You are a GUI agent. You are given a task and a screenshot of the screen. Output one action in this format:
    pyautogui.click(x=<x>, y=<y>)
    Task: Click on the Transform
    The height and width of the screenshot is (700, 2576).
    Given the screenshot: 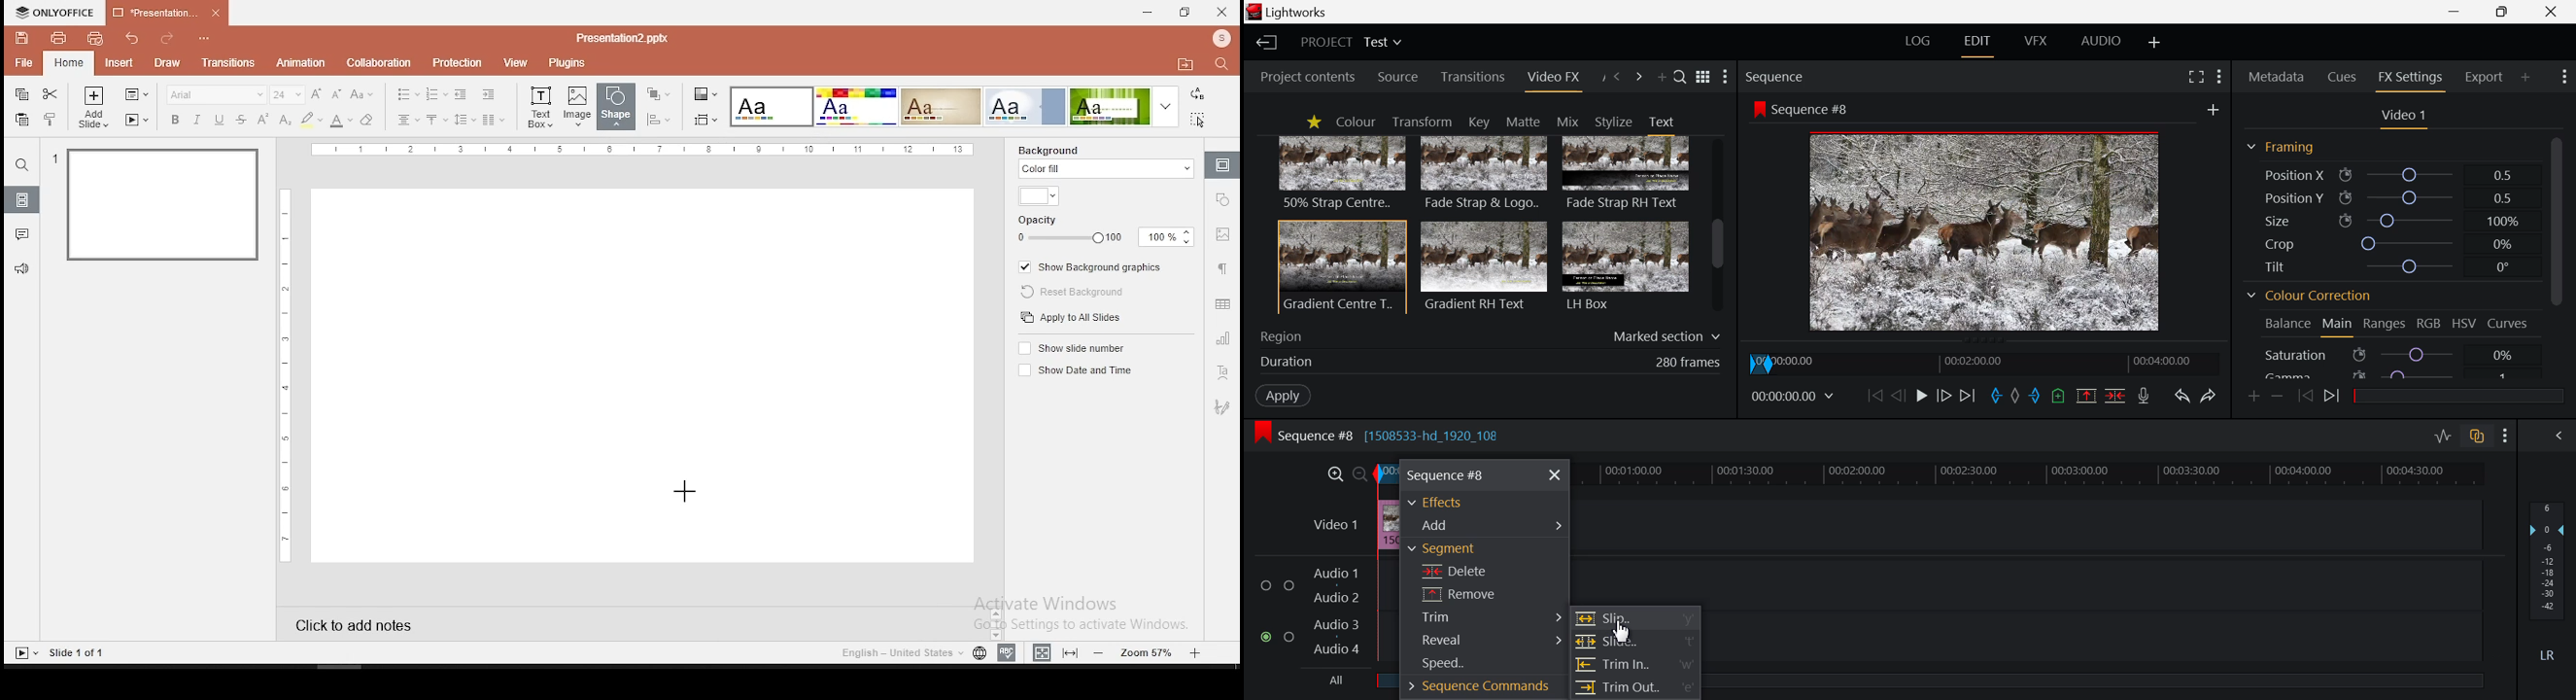 What is the action you would take?
    pyautogui.click(x=1426, y=122)
    